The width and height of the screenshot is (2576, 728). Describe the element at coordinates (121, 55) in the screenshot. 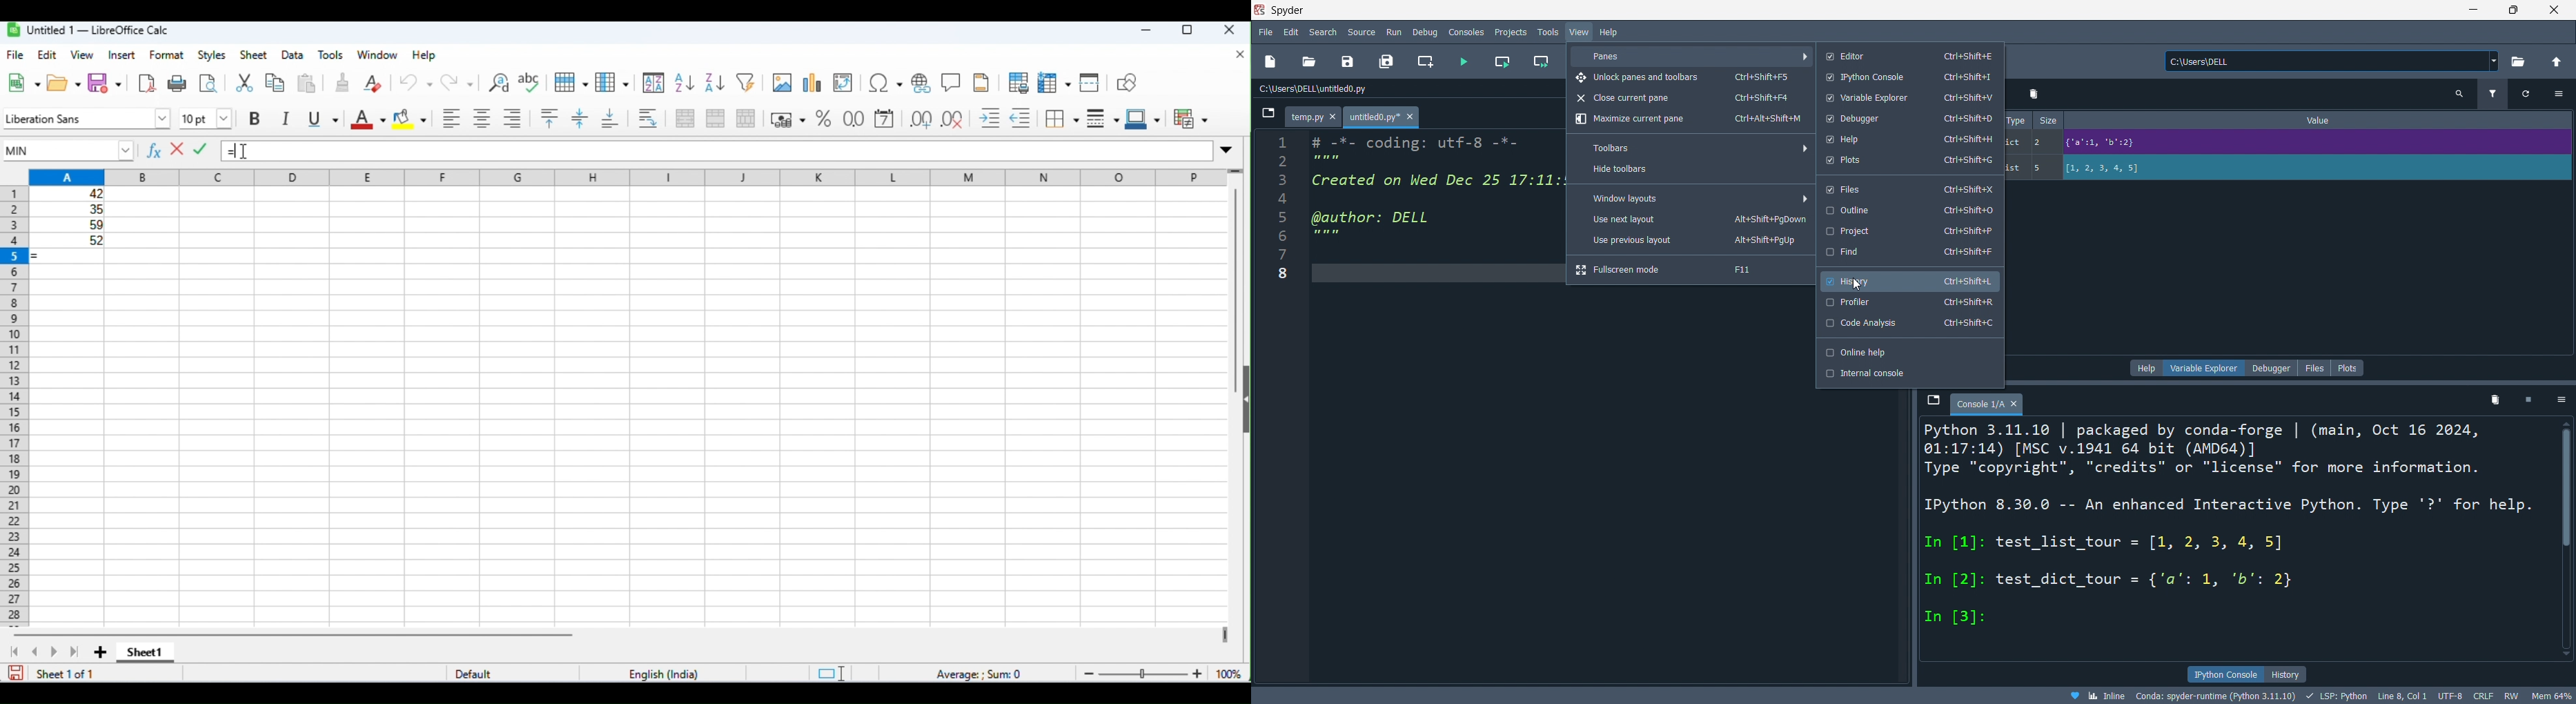

I see `insert` at that location.